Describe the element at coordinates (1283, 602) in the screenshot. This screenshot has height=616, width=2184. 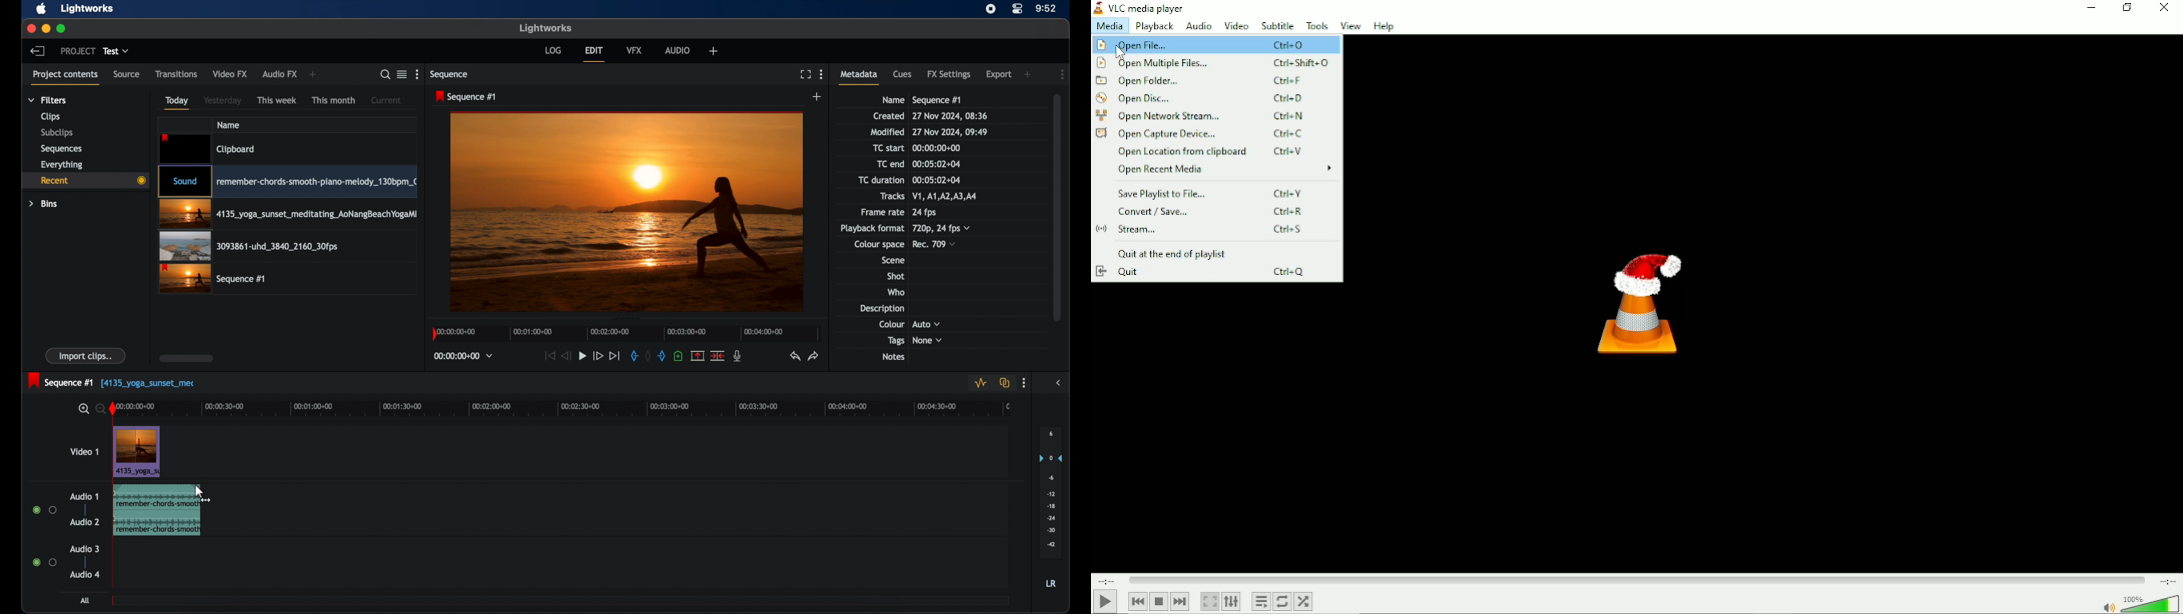
I see `Toggle between loop all, loop one and no loop` at that location.